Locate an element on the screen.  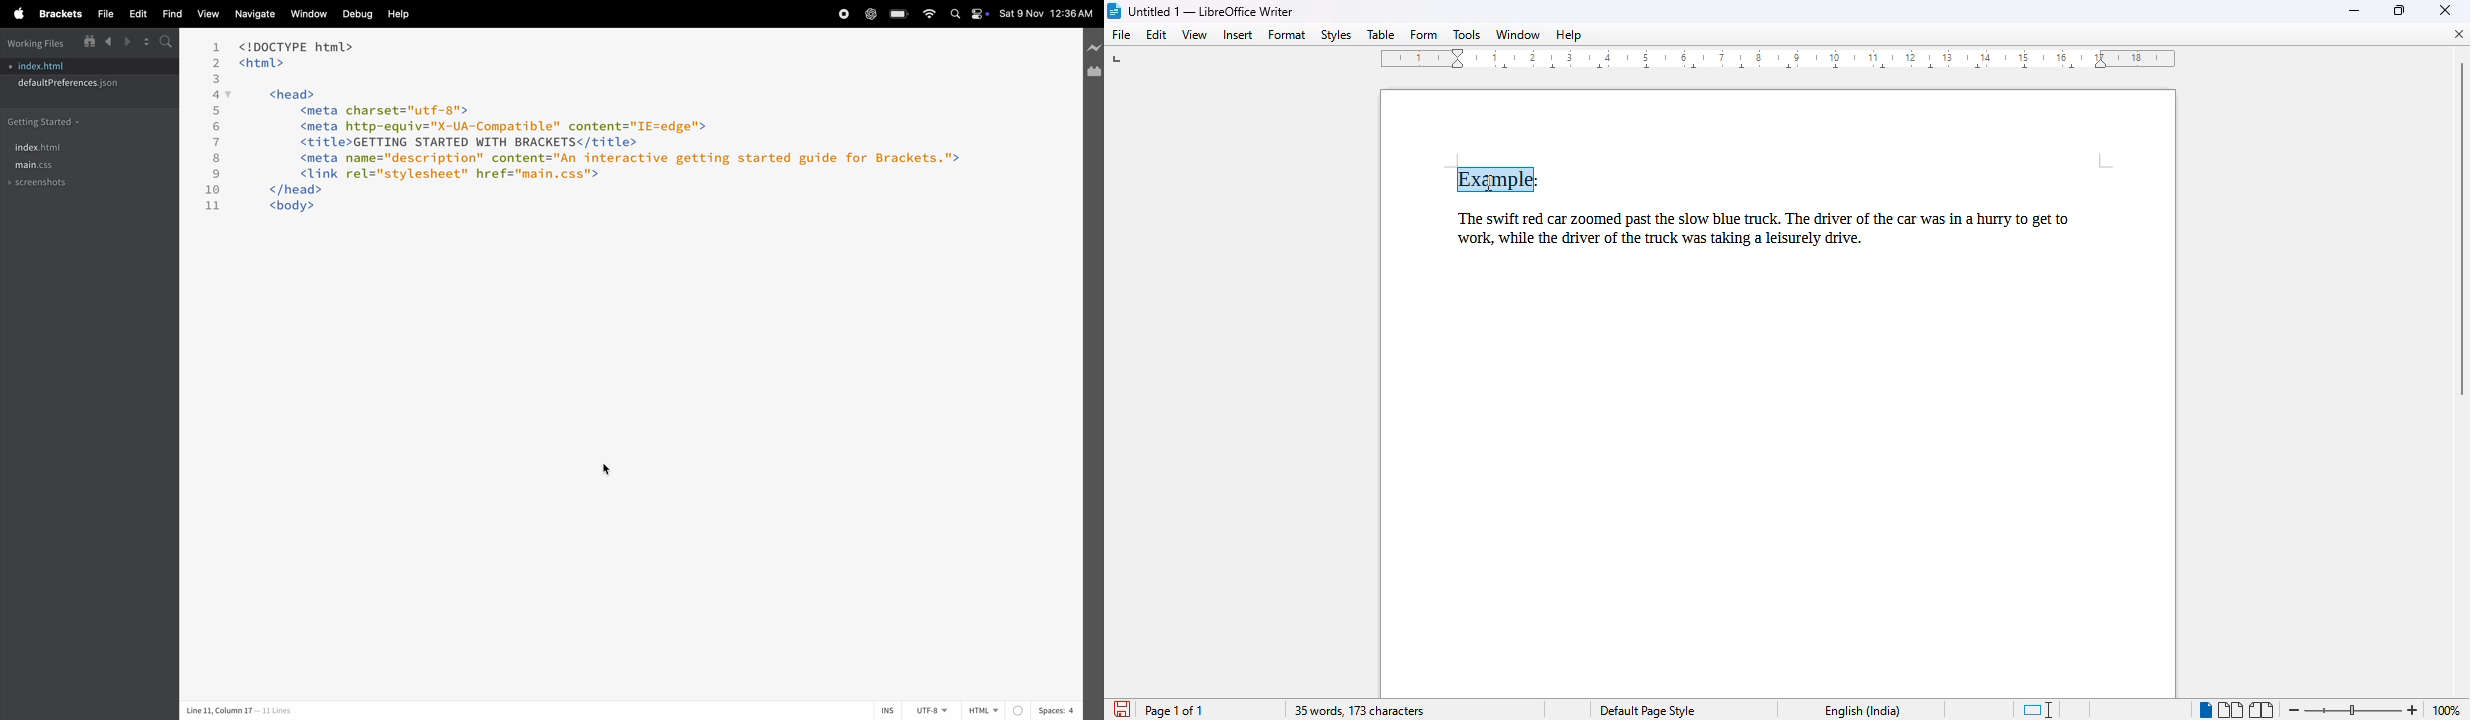
file is located at coordinates (102, 15).